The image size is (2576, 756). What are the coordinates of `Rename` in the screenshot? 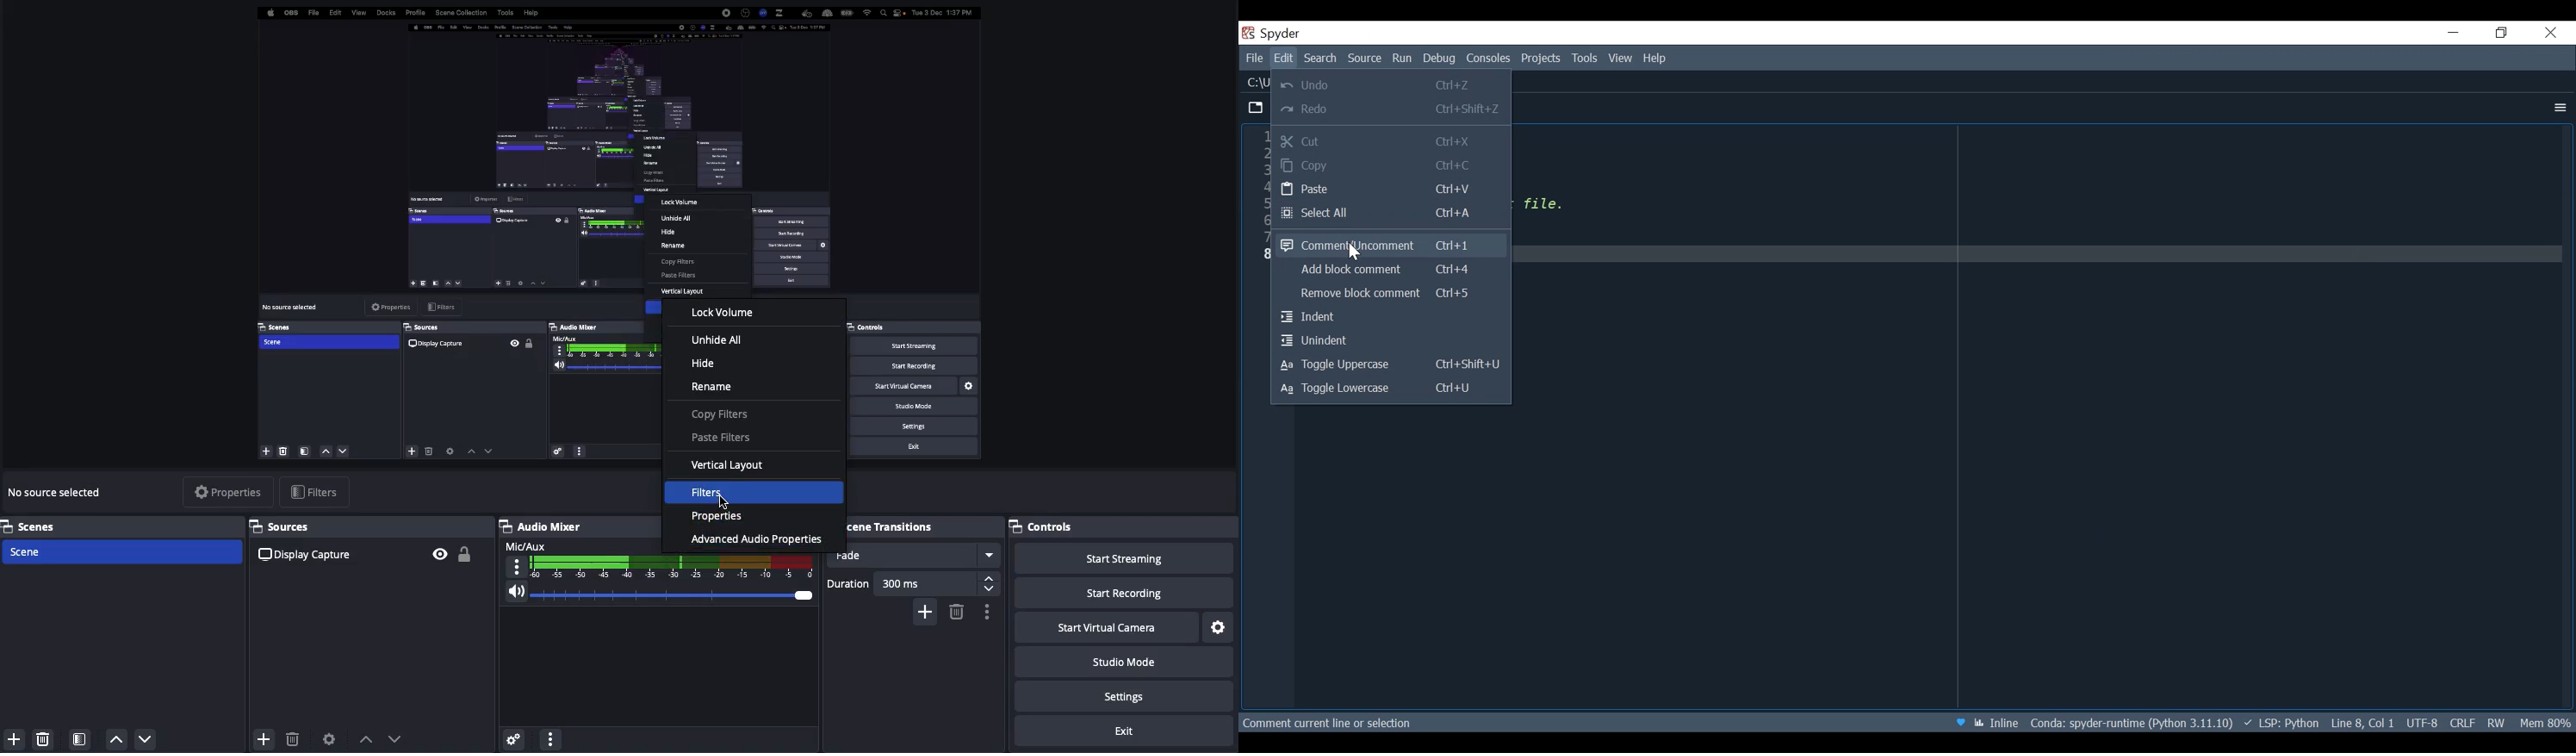 It's located at (712, 387).